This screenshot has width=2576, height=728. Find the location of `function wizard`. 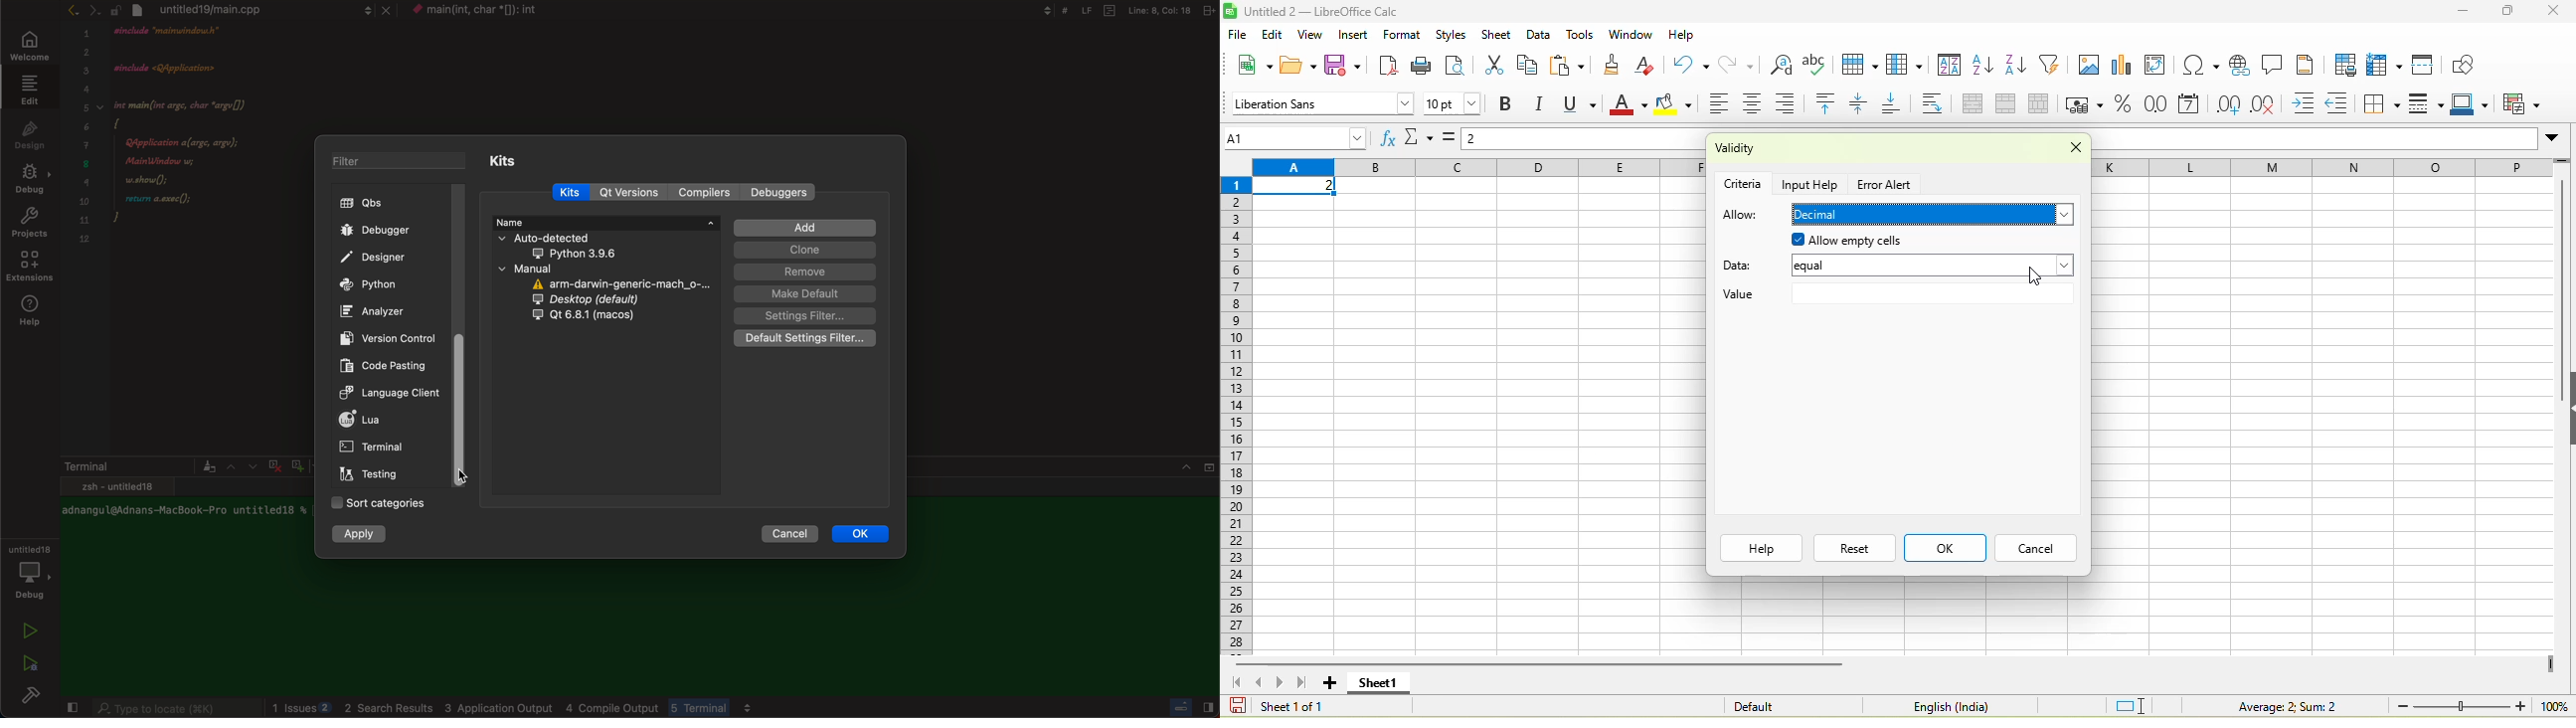

function wizard is located at coordinates (1388, 138).